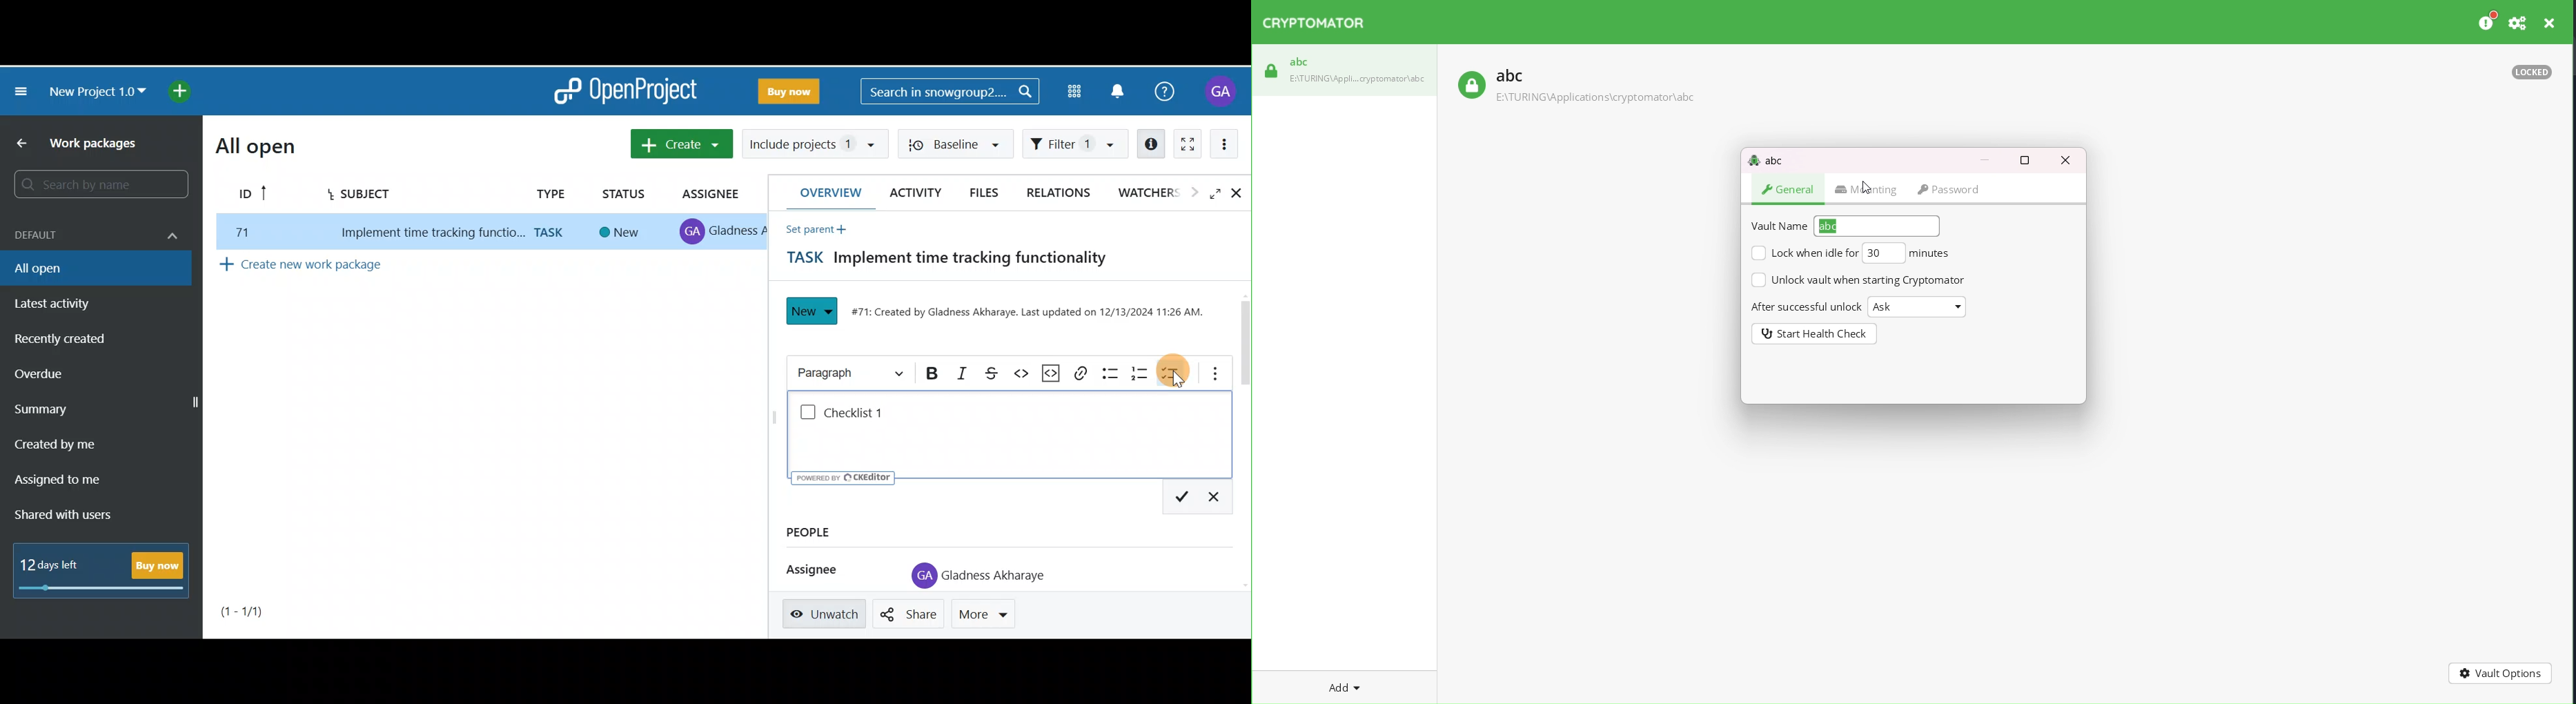 The height and width of the screenshot is (728, 2576). I want to click on Summary, so click(54, 408).